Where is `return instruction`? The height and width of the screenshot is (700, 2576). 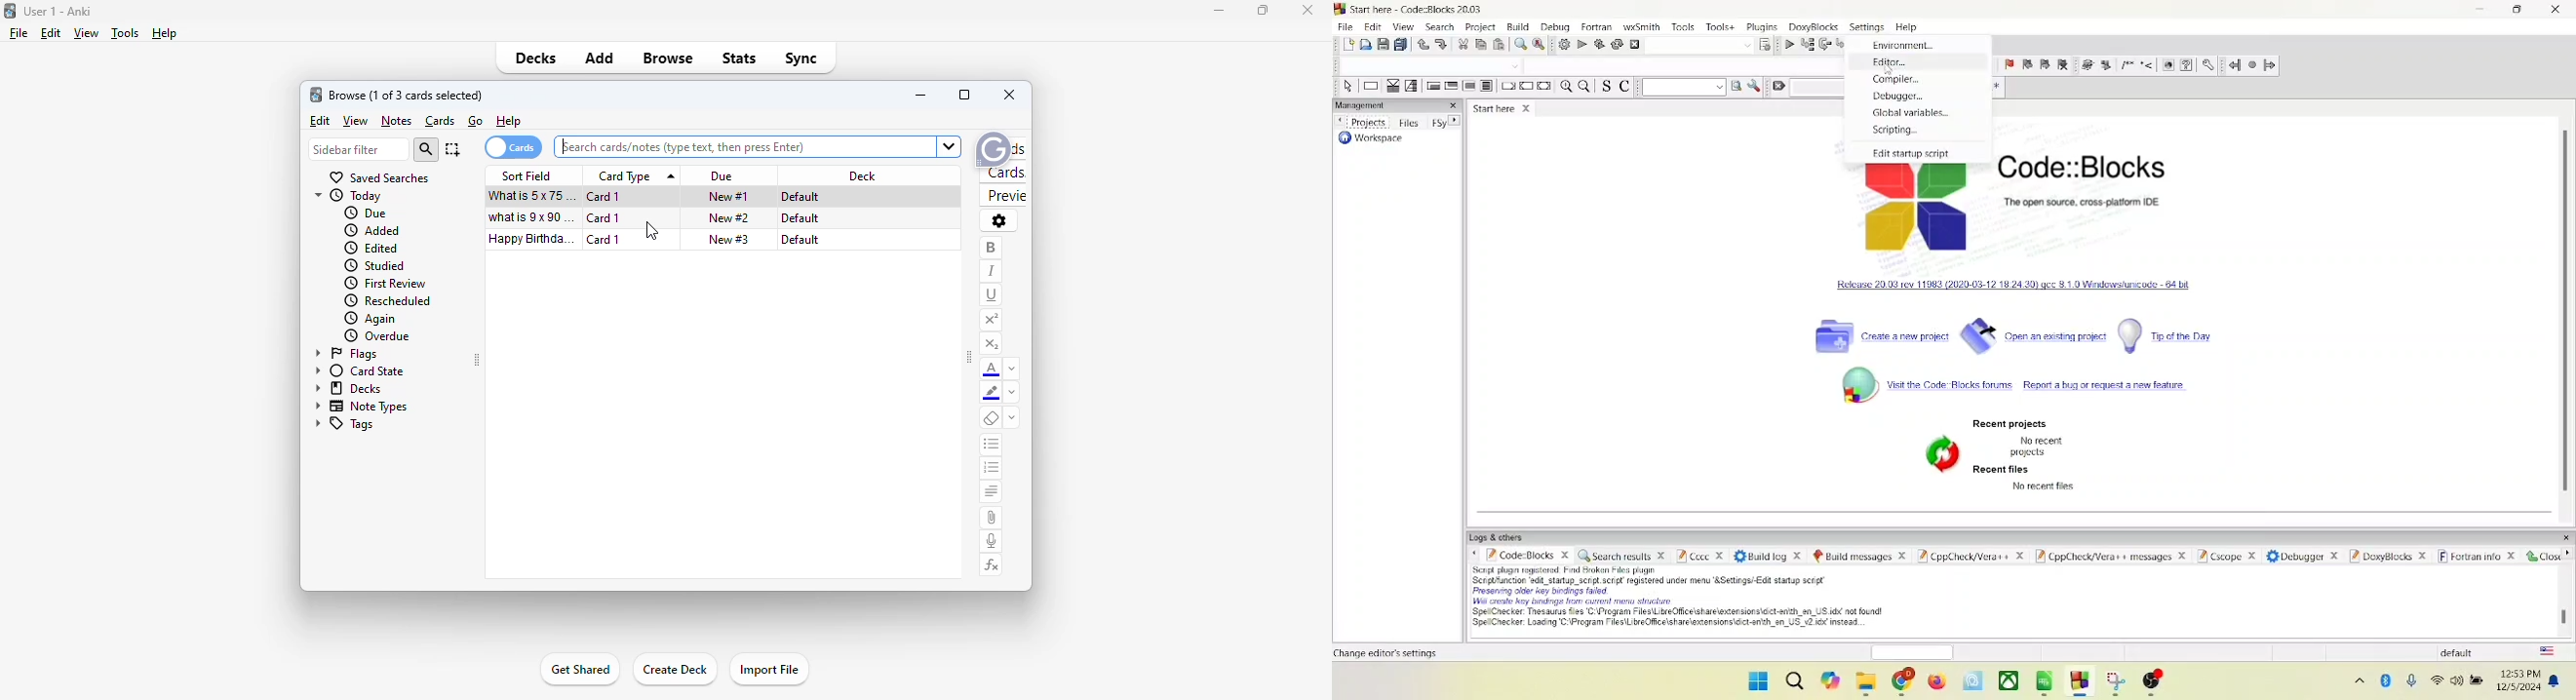
return instruction is located at coordinates (1545, 87).